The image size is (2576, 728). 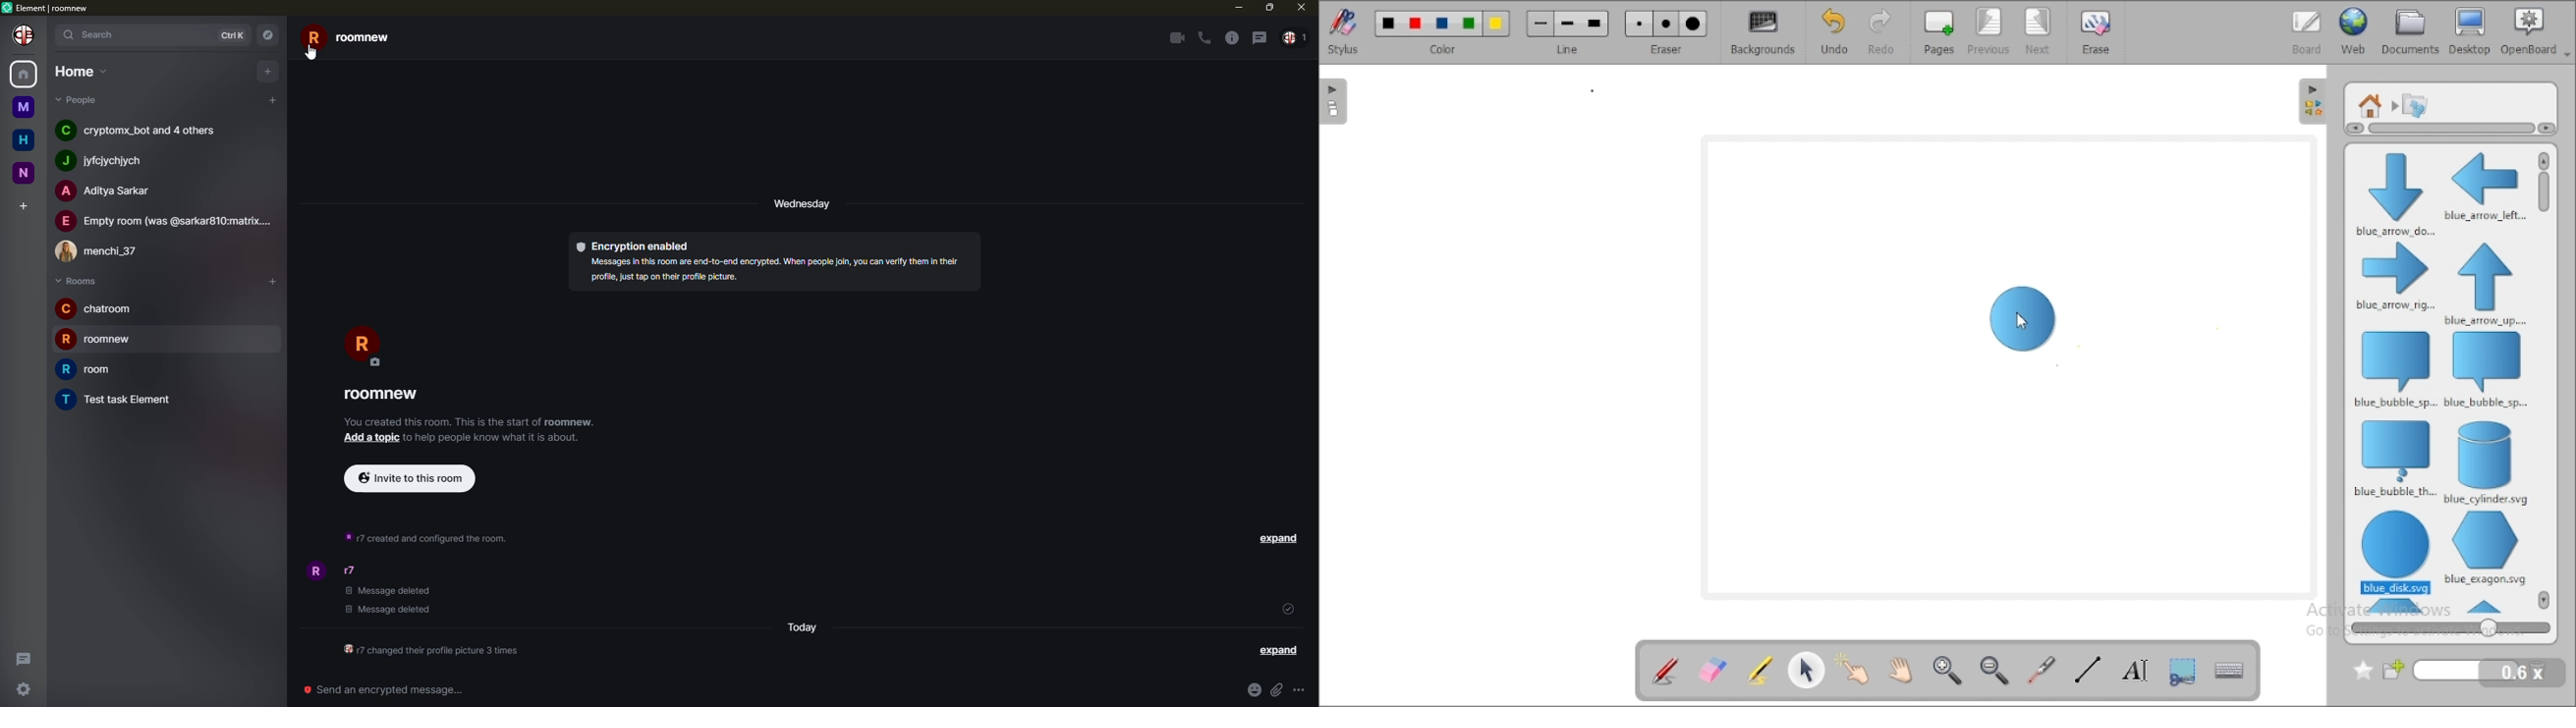 What do you see at coordinates (47, 6) in the screenshot?
I see `element` at bounding box center [47, 6].